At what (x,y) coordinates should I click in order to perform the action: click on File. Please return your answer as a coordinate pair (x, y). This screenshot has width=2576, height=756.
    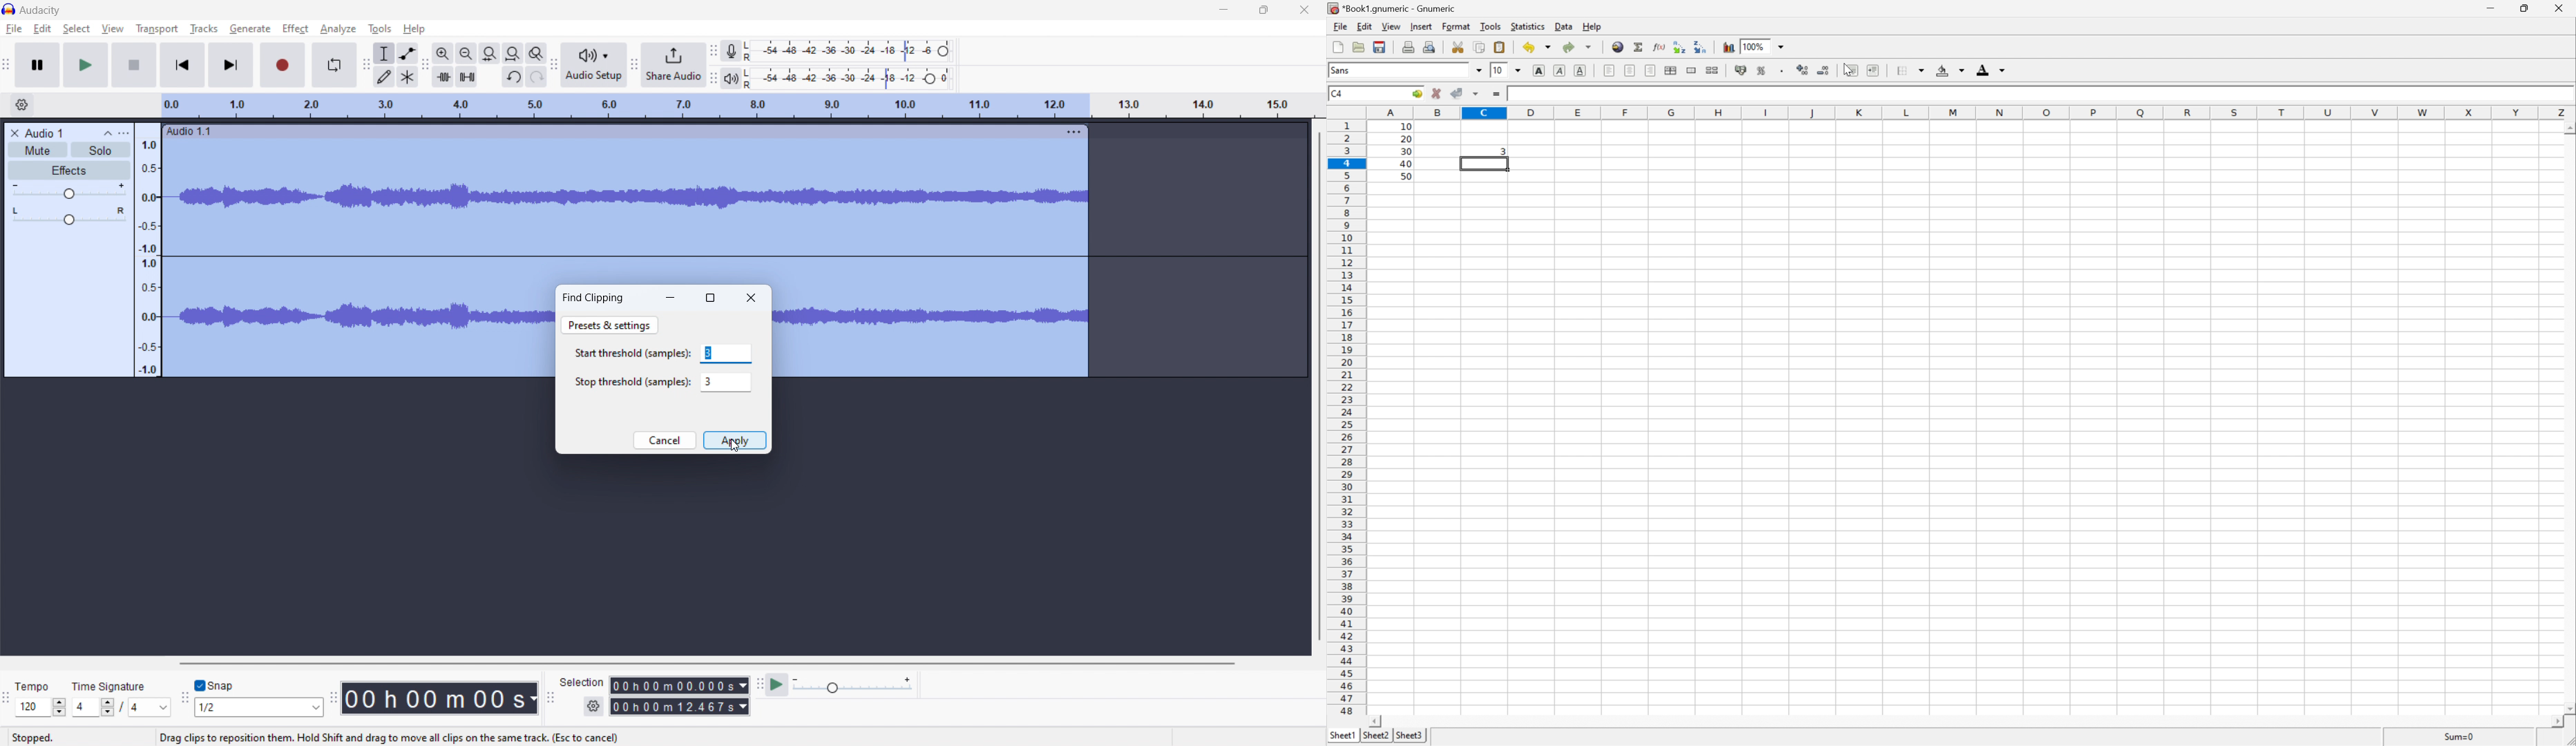
    Looking at the image, I should click on (1338, 45).